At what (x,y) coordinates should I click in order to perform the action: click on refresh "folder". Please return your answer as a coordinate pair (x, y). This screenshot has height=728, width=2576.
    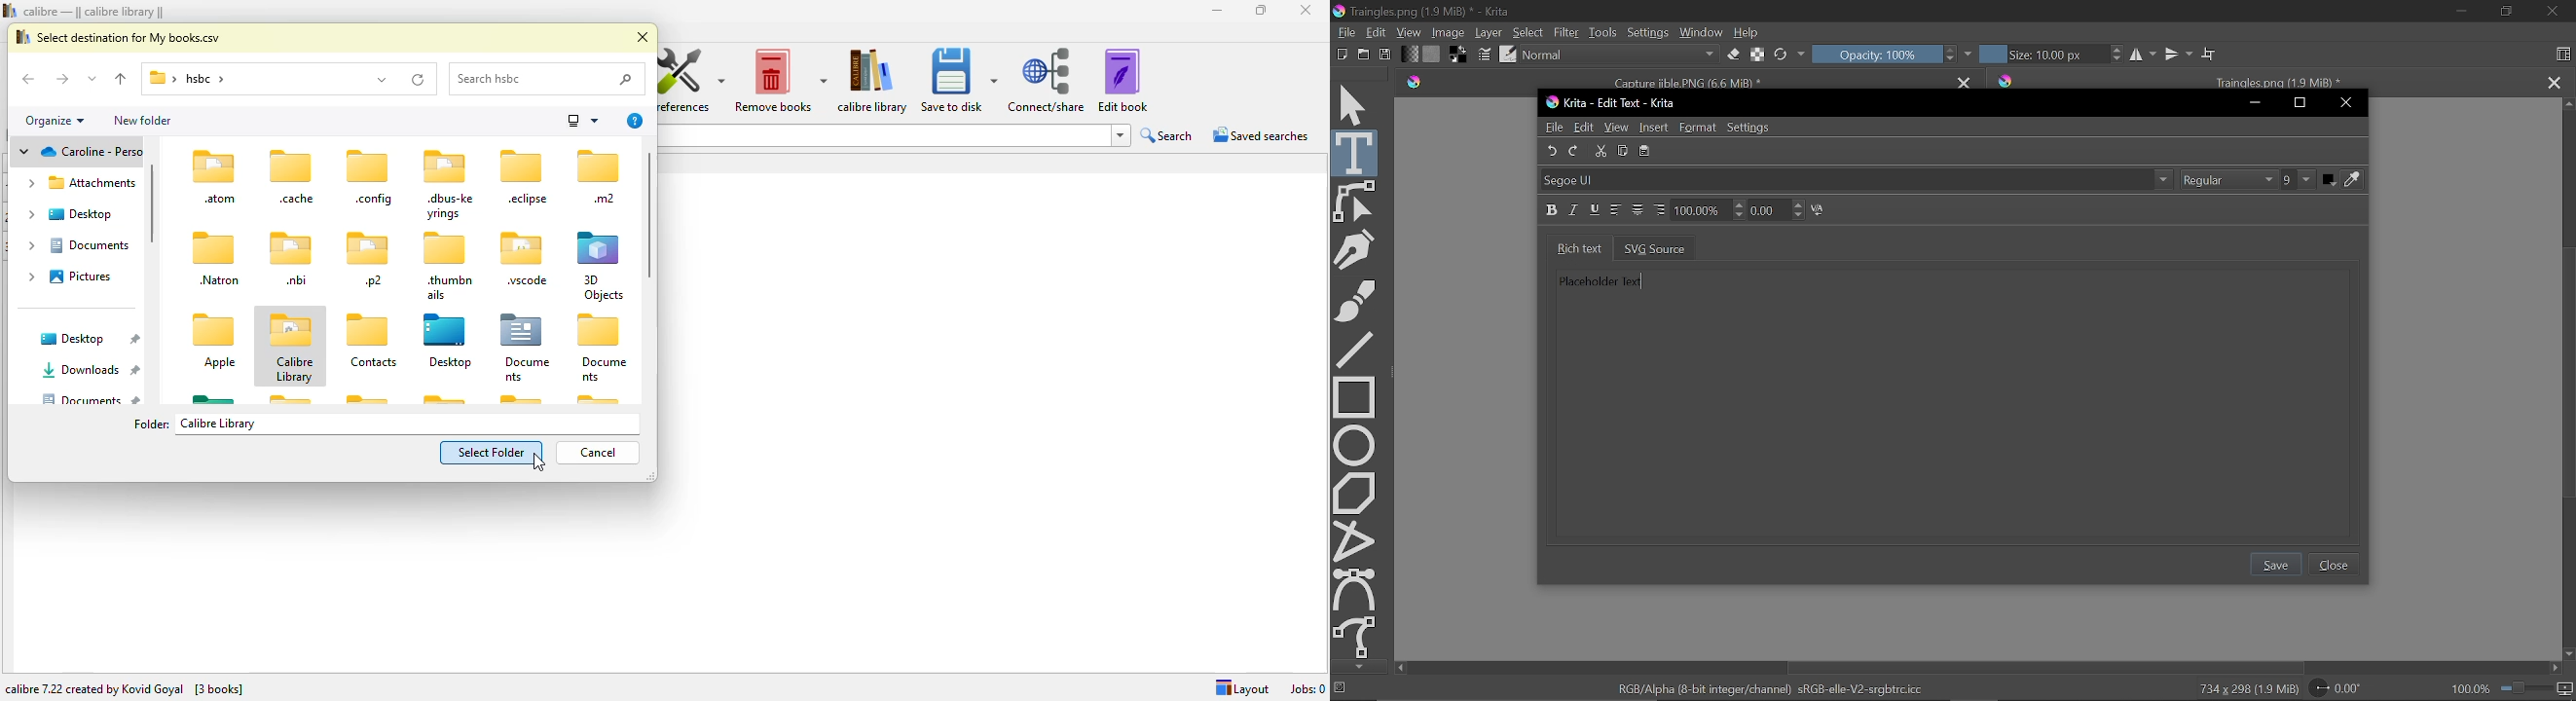
    Looking at the image, I should click on (418, 79).